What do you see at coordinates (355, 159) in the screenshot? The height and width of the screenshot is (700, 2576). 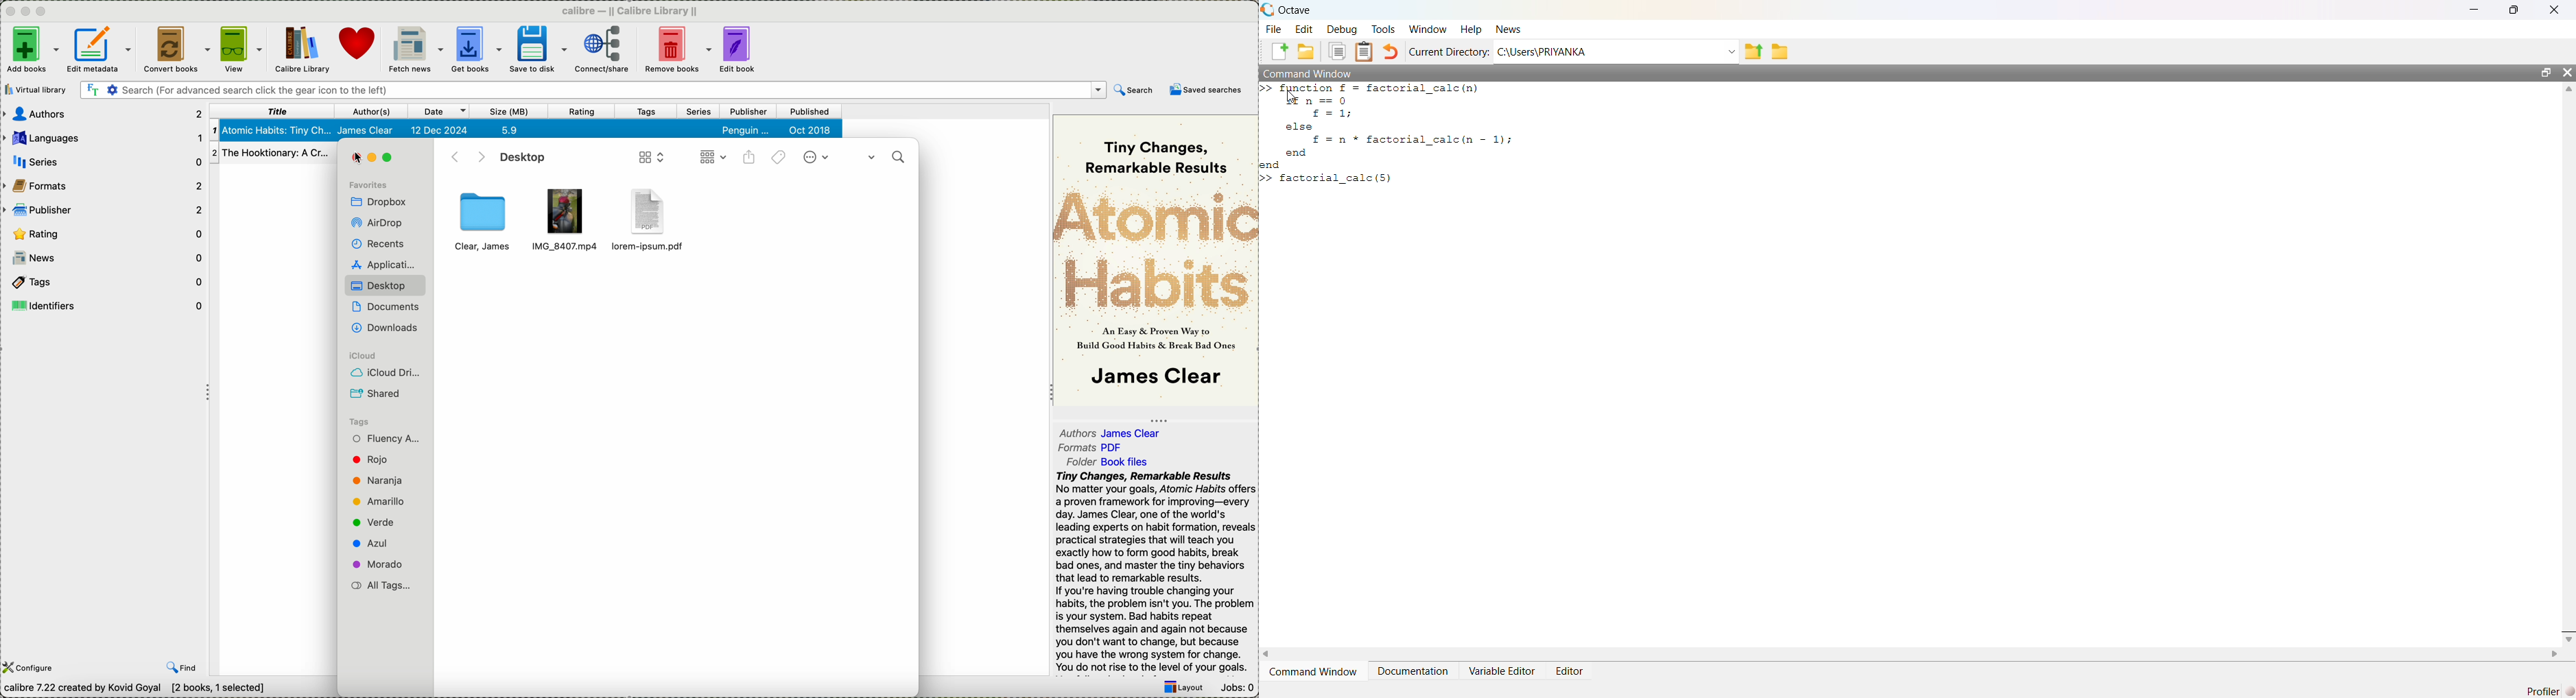 I see `close window` at bounding box center [355, 159].